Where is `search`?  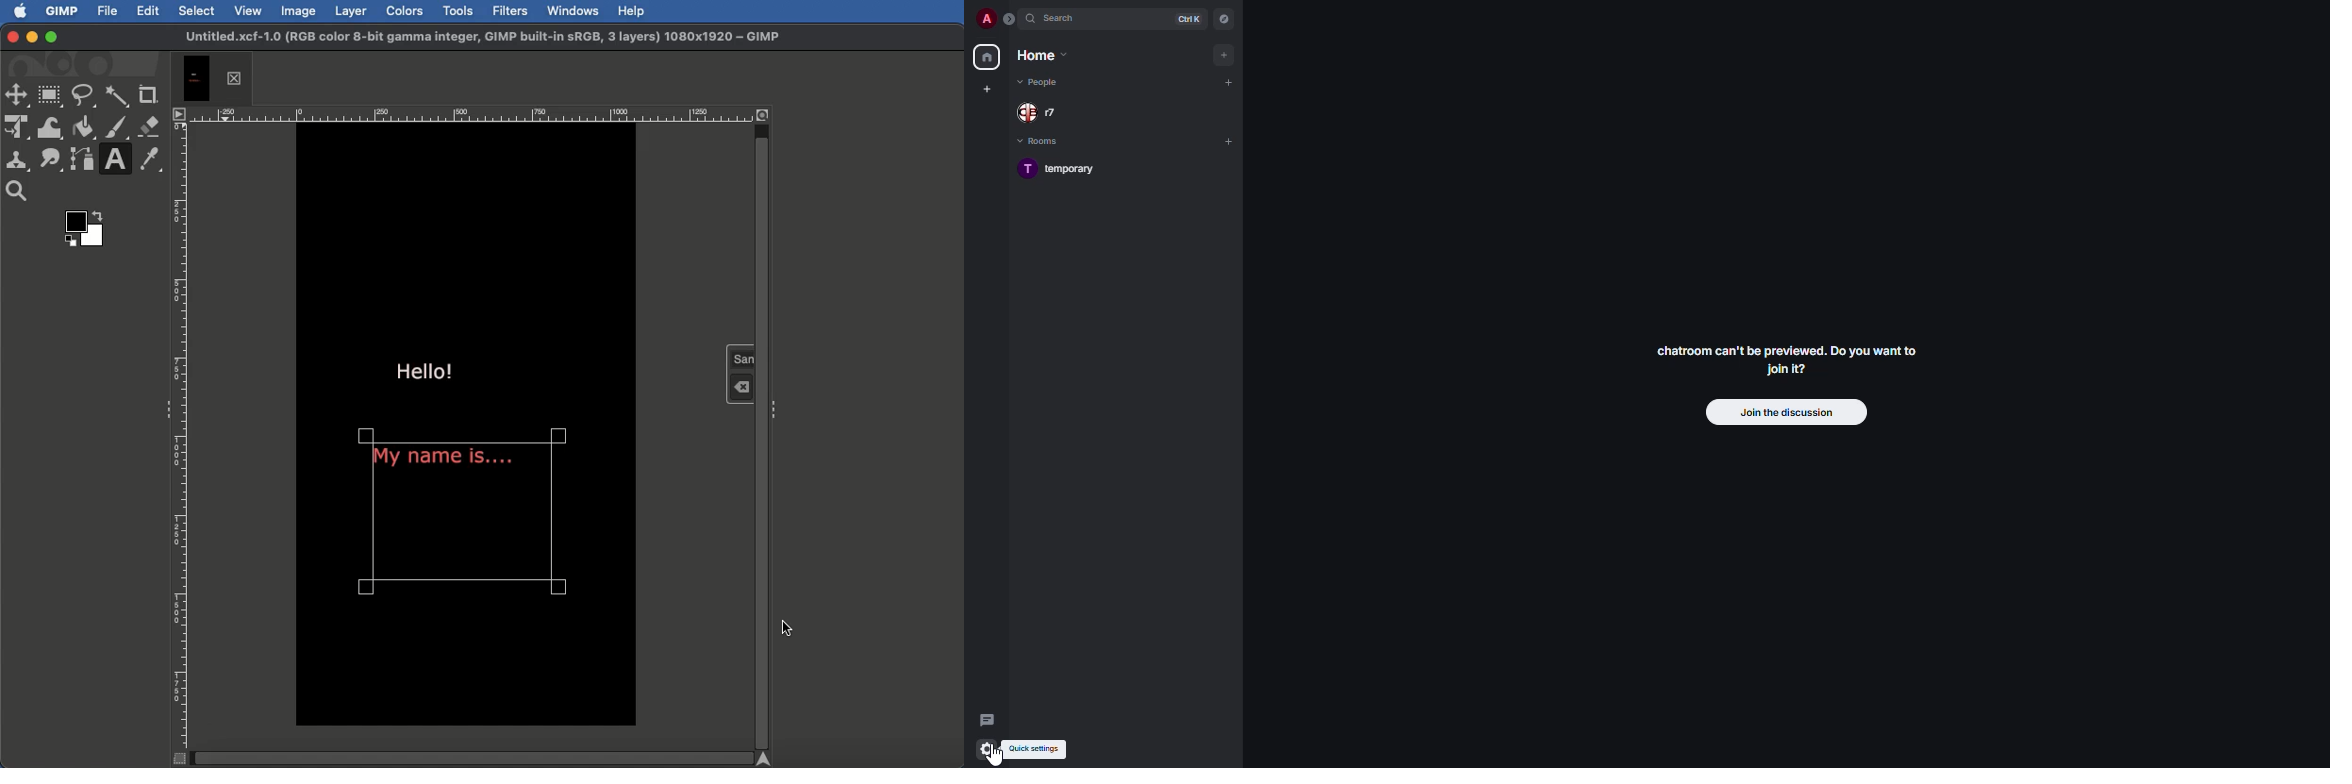 search is located at coordinates (1062, 19).